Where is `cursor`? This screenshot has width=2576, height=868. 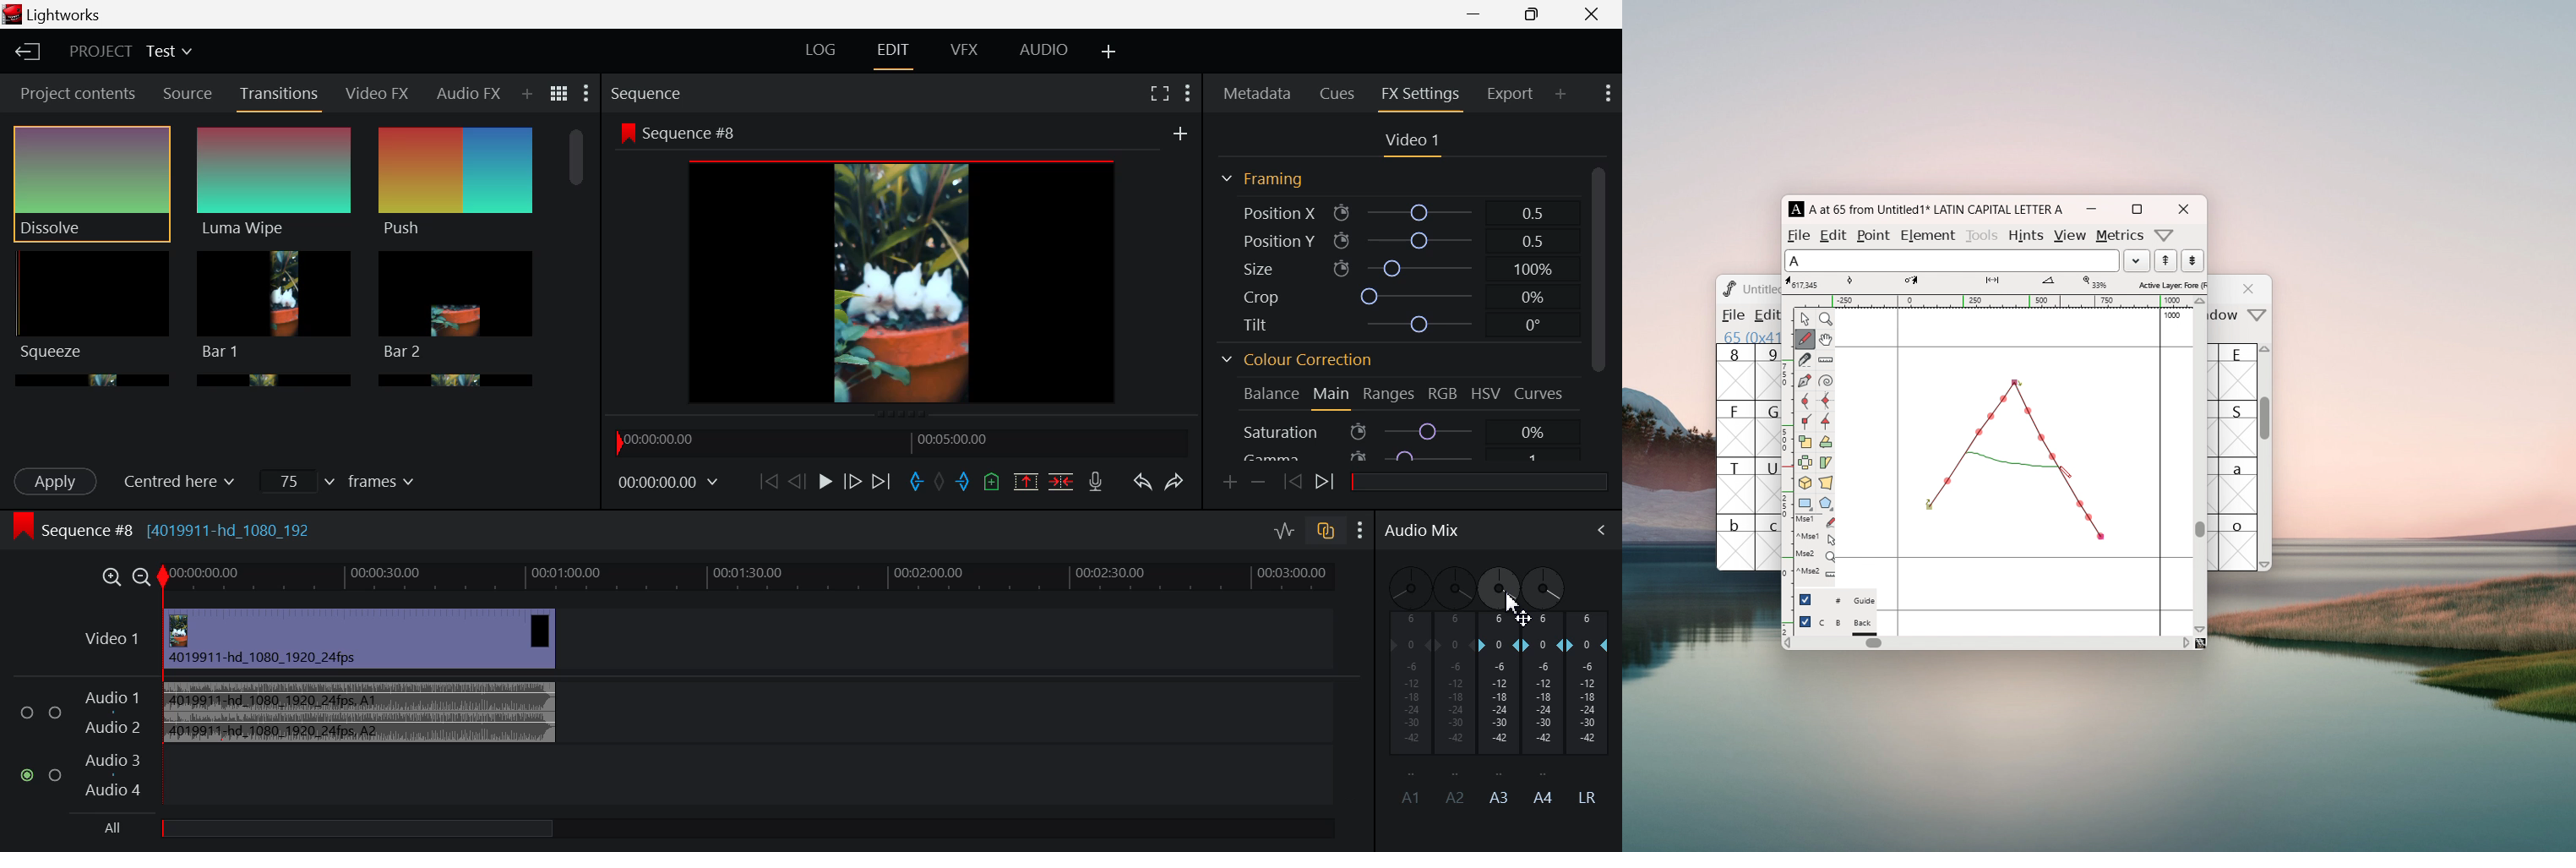 cursor is located at coordinates (2065, 474).